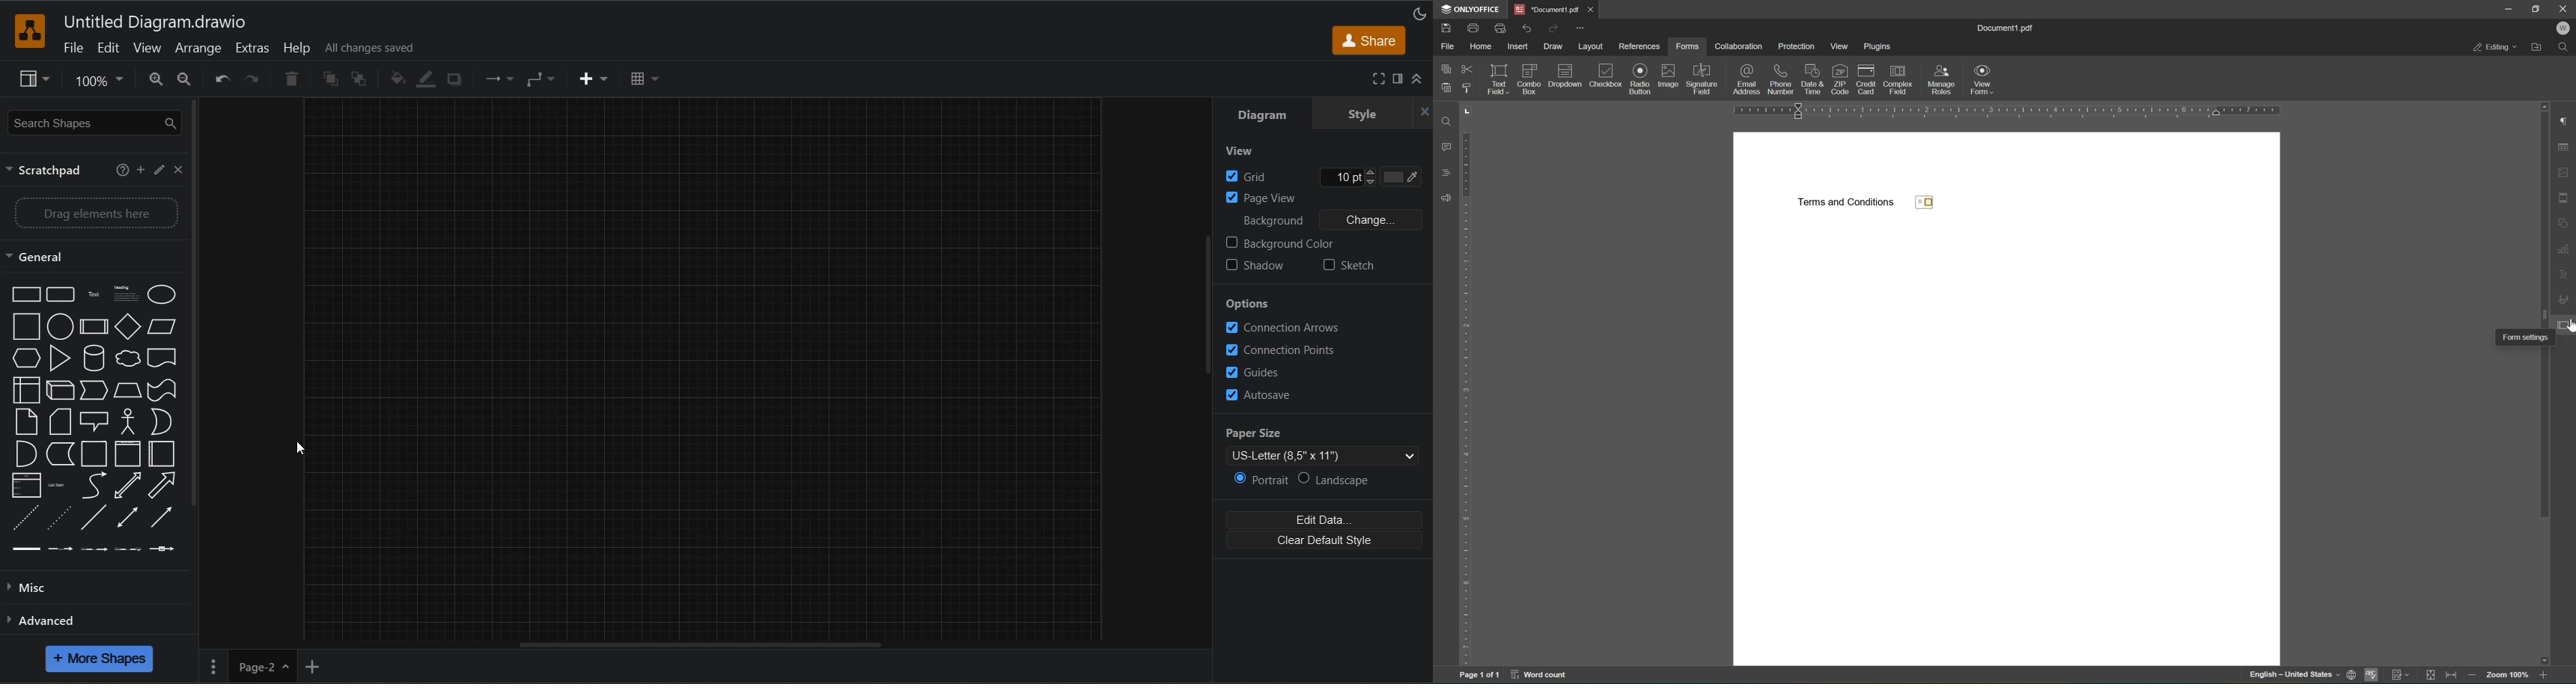 The image size is (2576, 700). What do you see at coordinates (1879, 47) in the screenshot?
I see `plugins` at bounding box center [1879, 47].